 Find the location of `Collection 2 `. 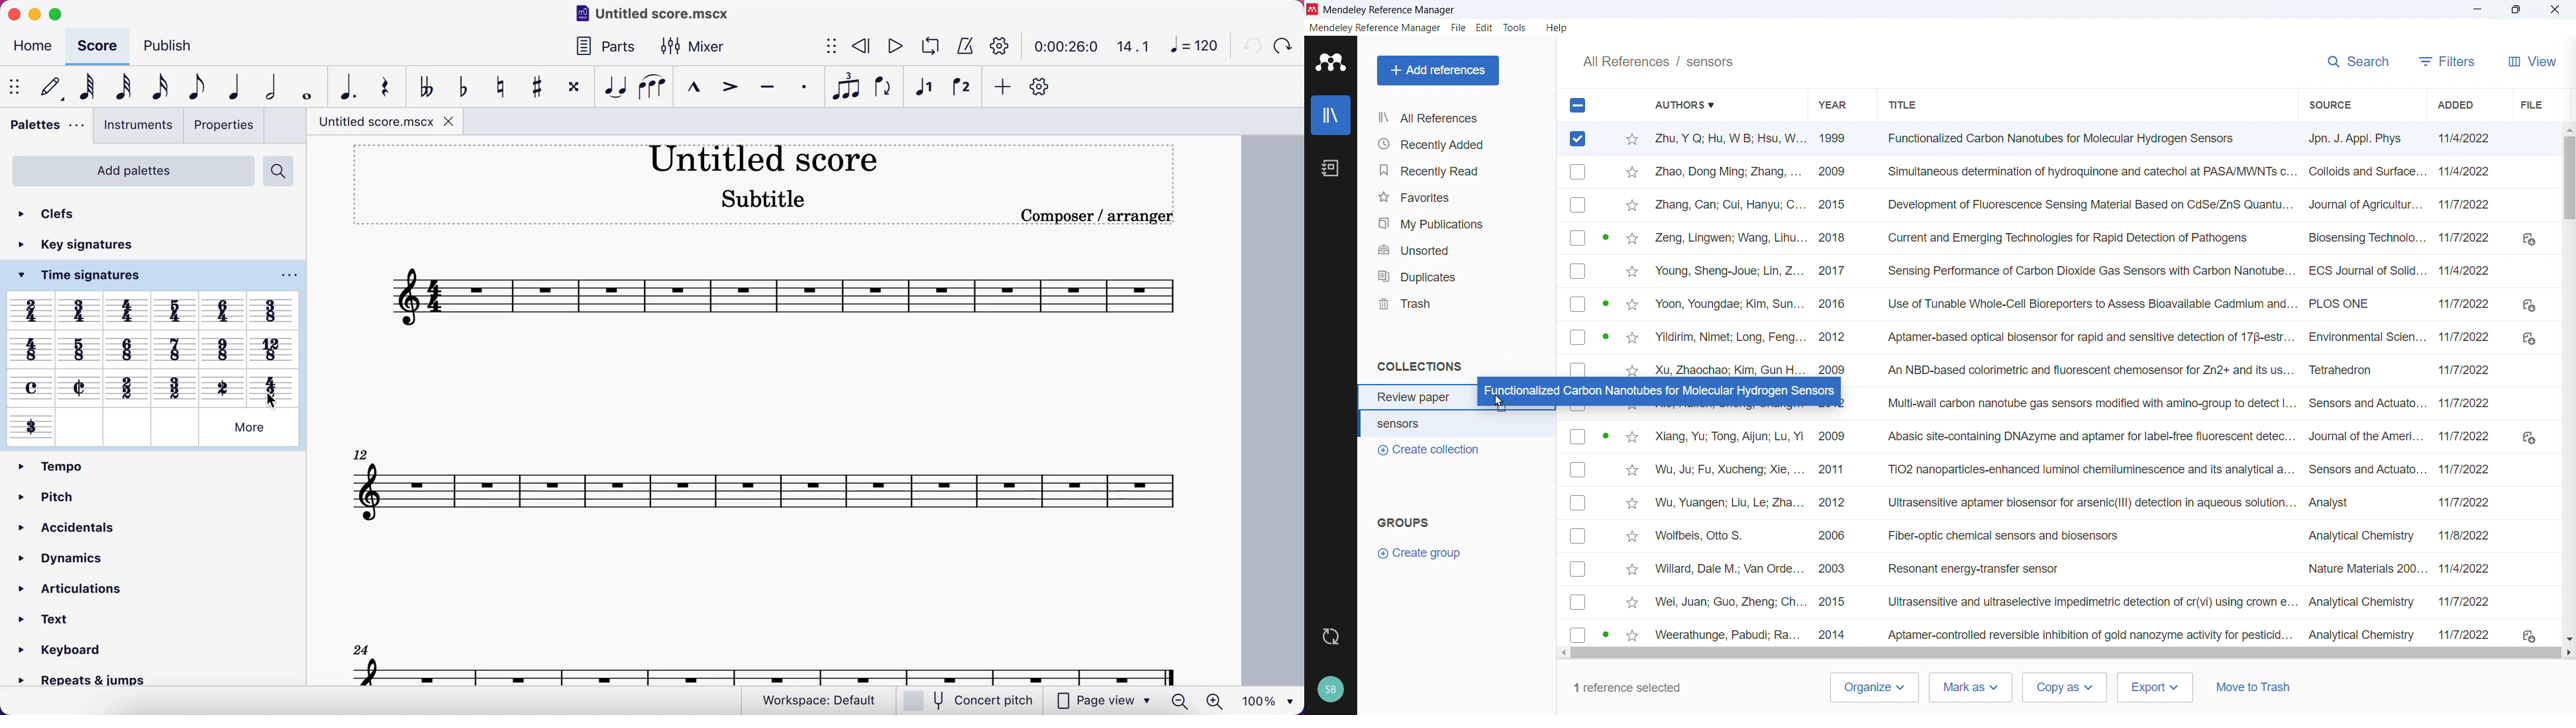

Collection 2  is located at coordinates (1459, 425).